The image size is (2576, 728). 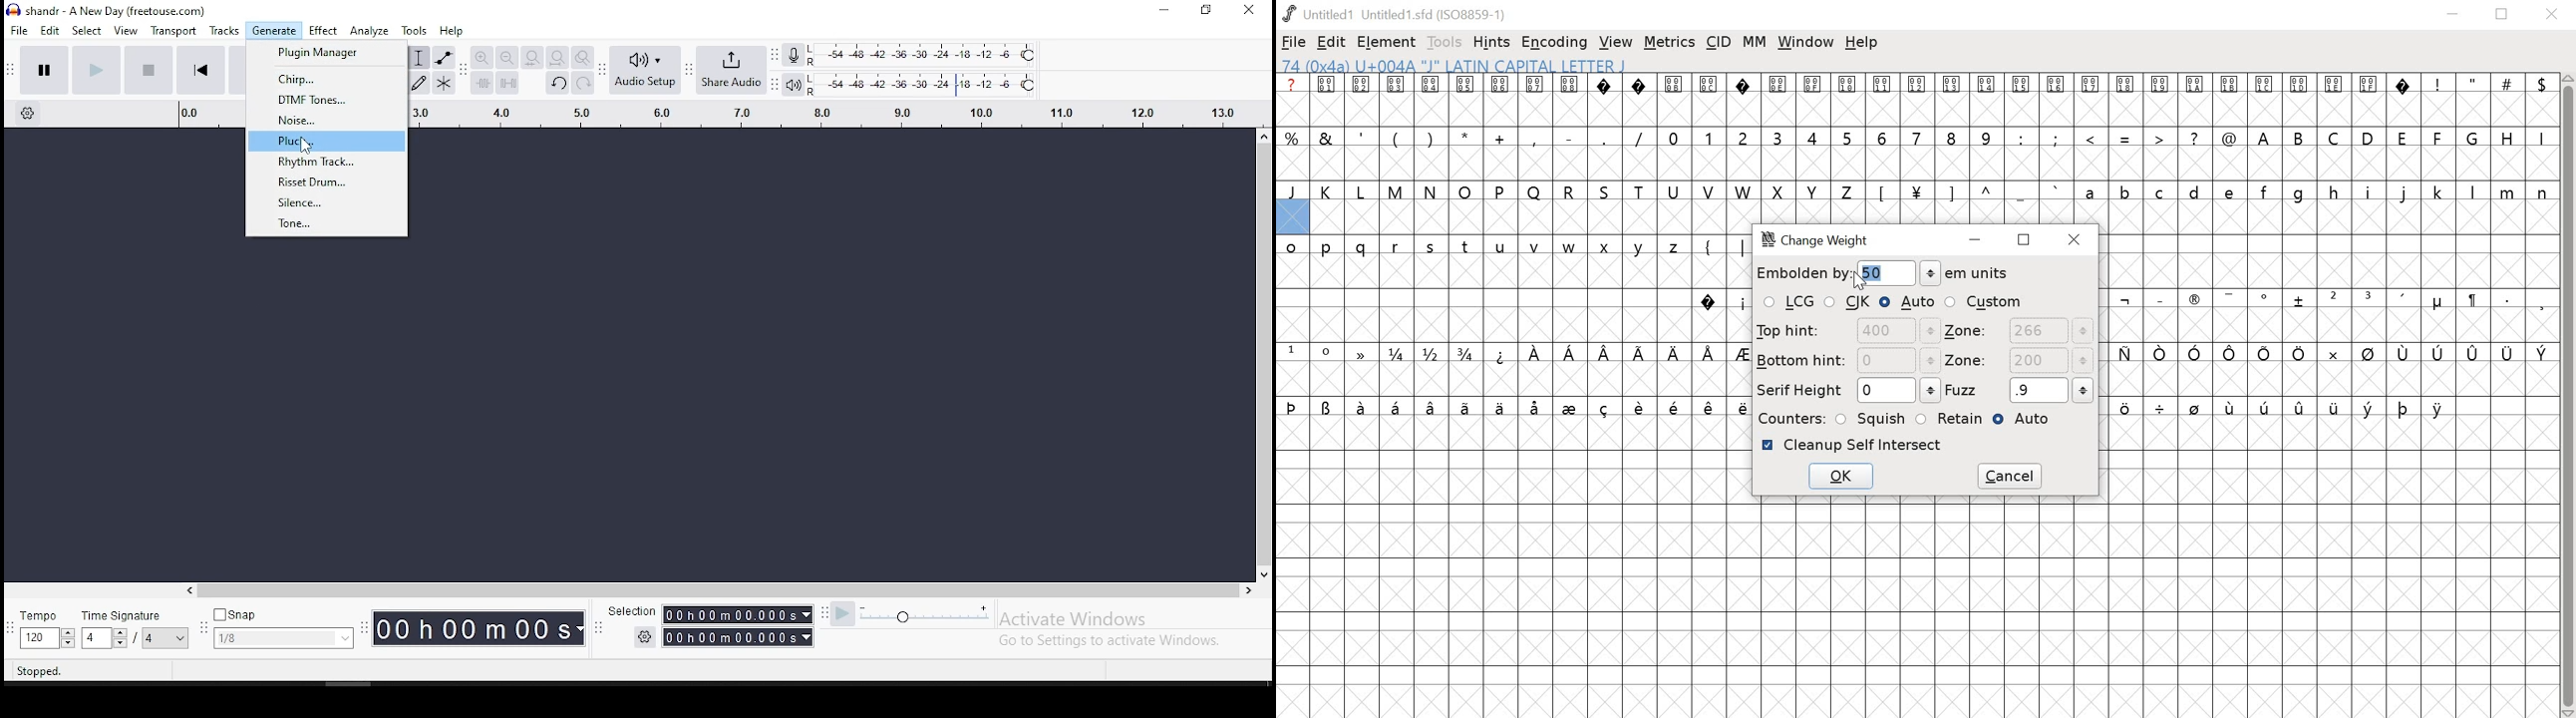 I want to click on change weight, so click(x=1824, y=241).